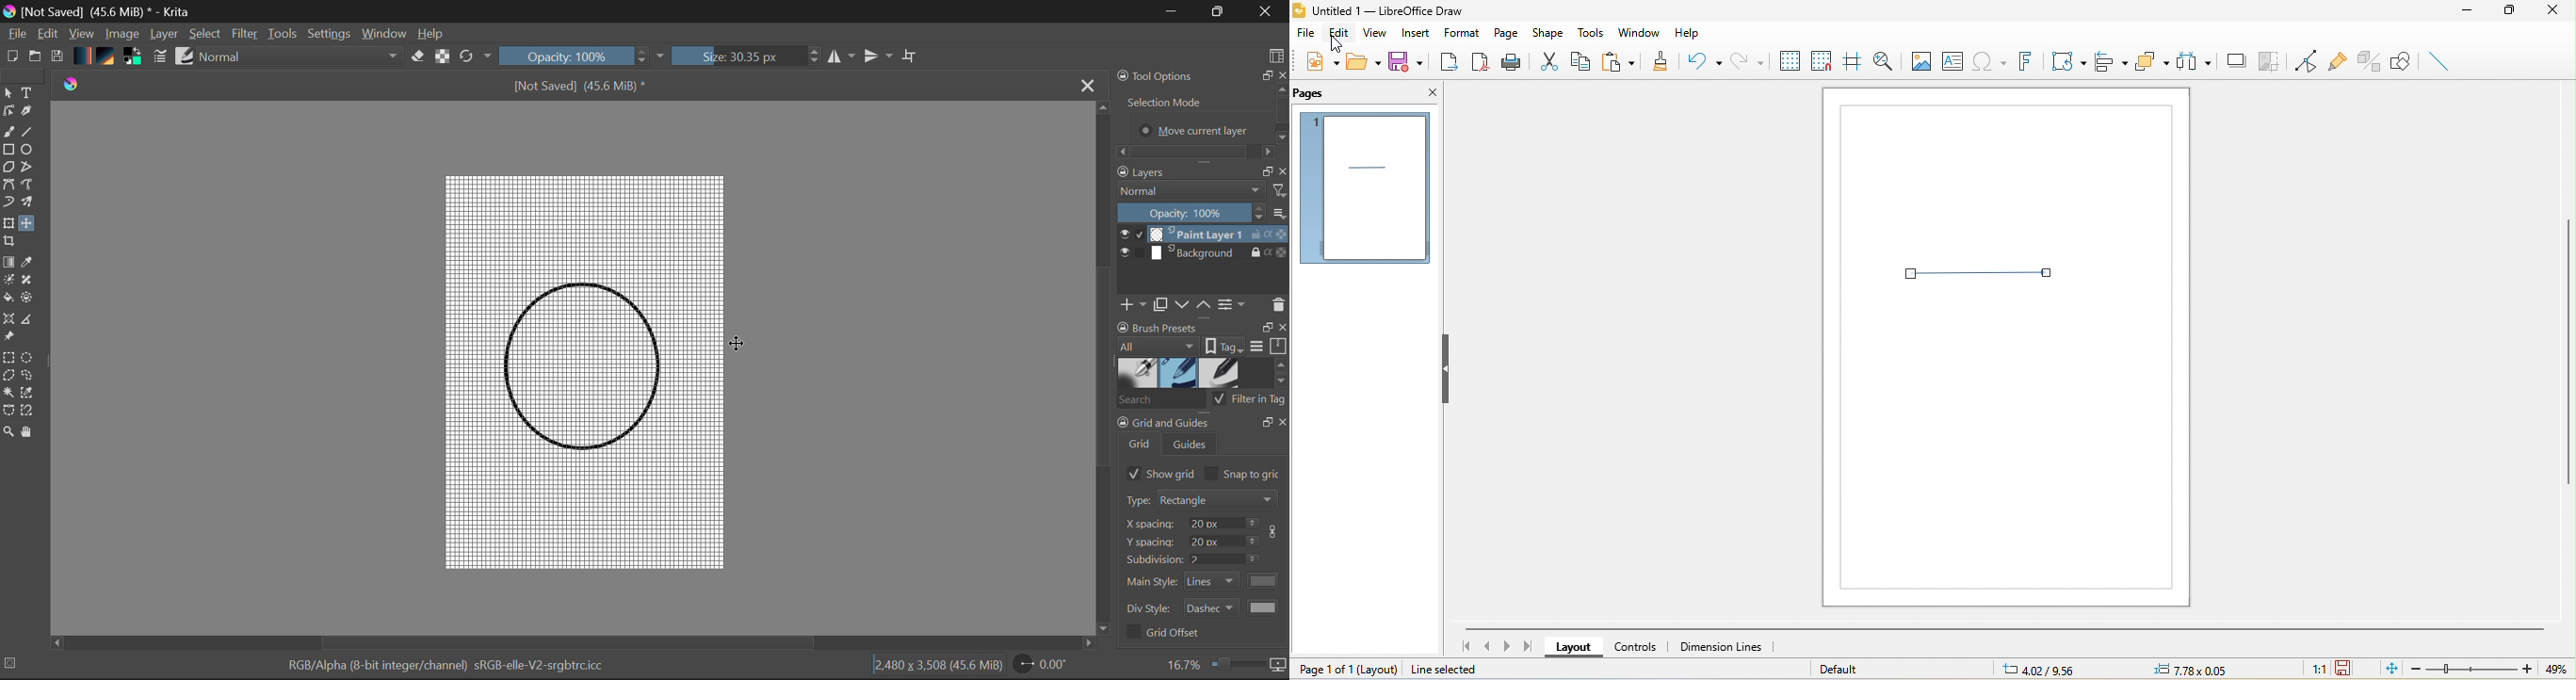 This screenshot has height=700, width=2576. What do you see at coordinates (8, 132) in the screenshot?
I see `Freehand` at bounding box center [8, 132].